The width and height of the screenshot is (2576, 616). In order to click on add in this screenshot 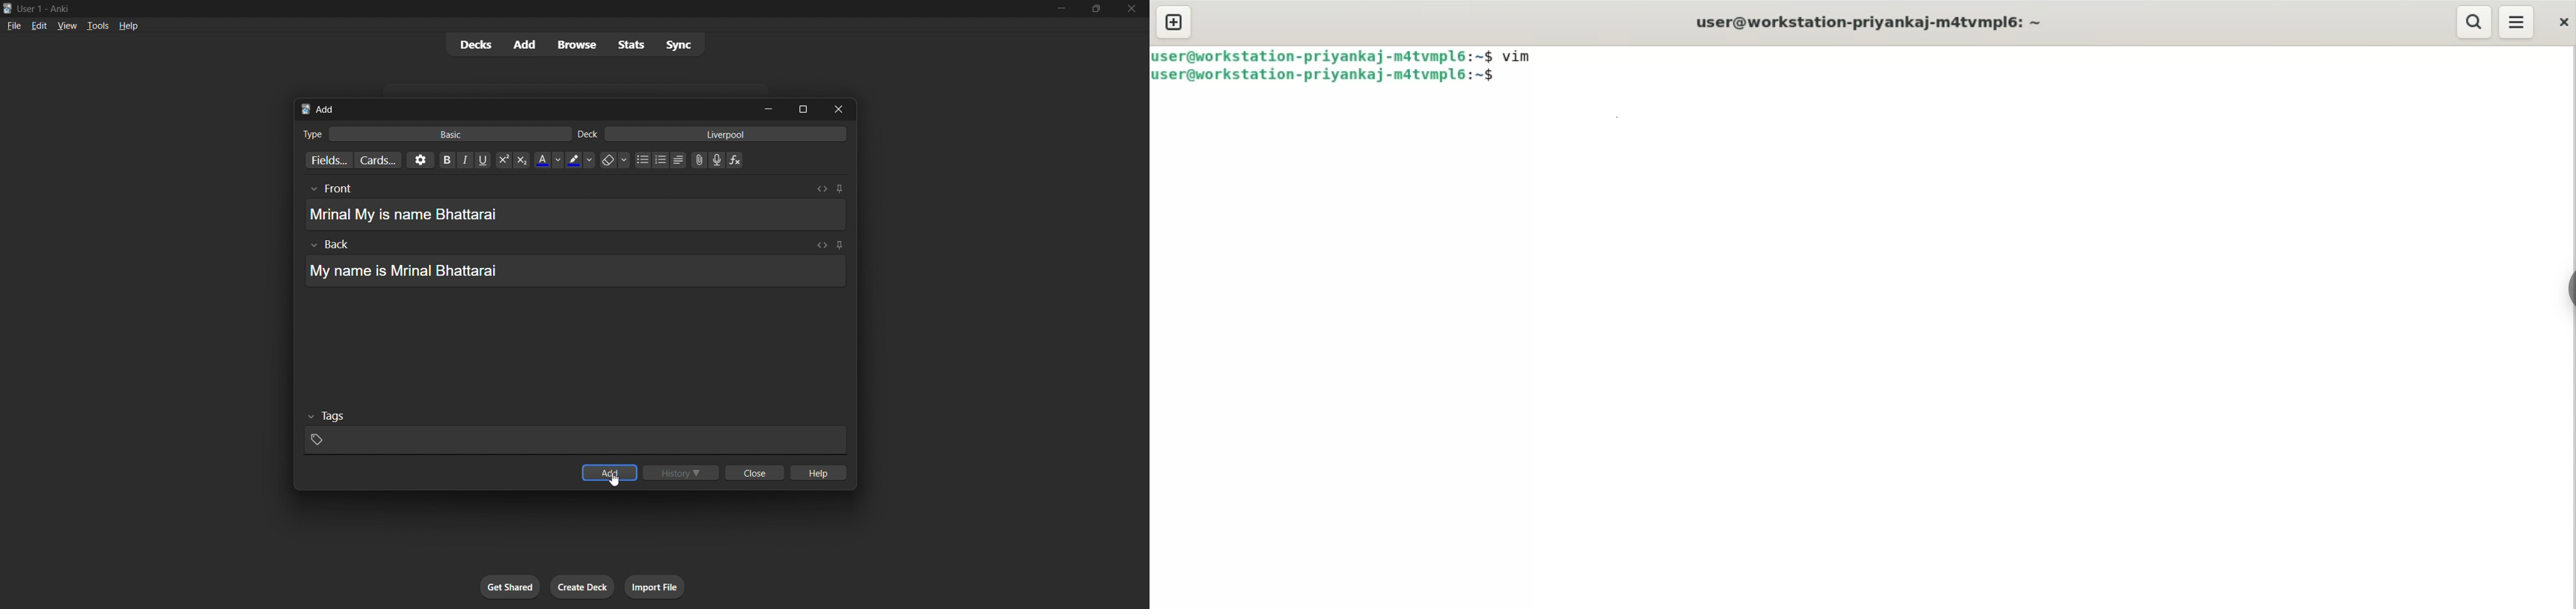, I will do `click(521, 45)`.